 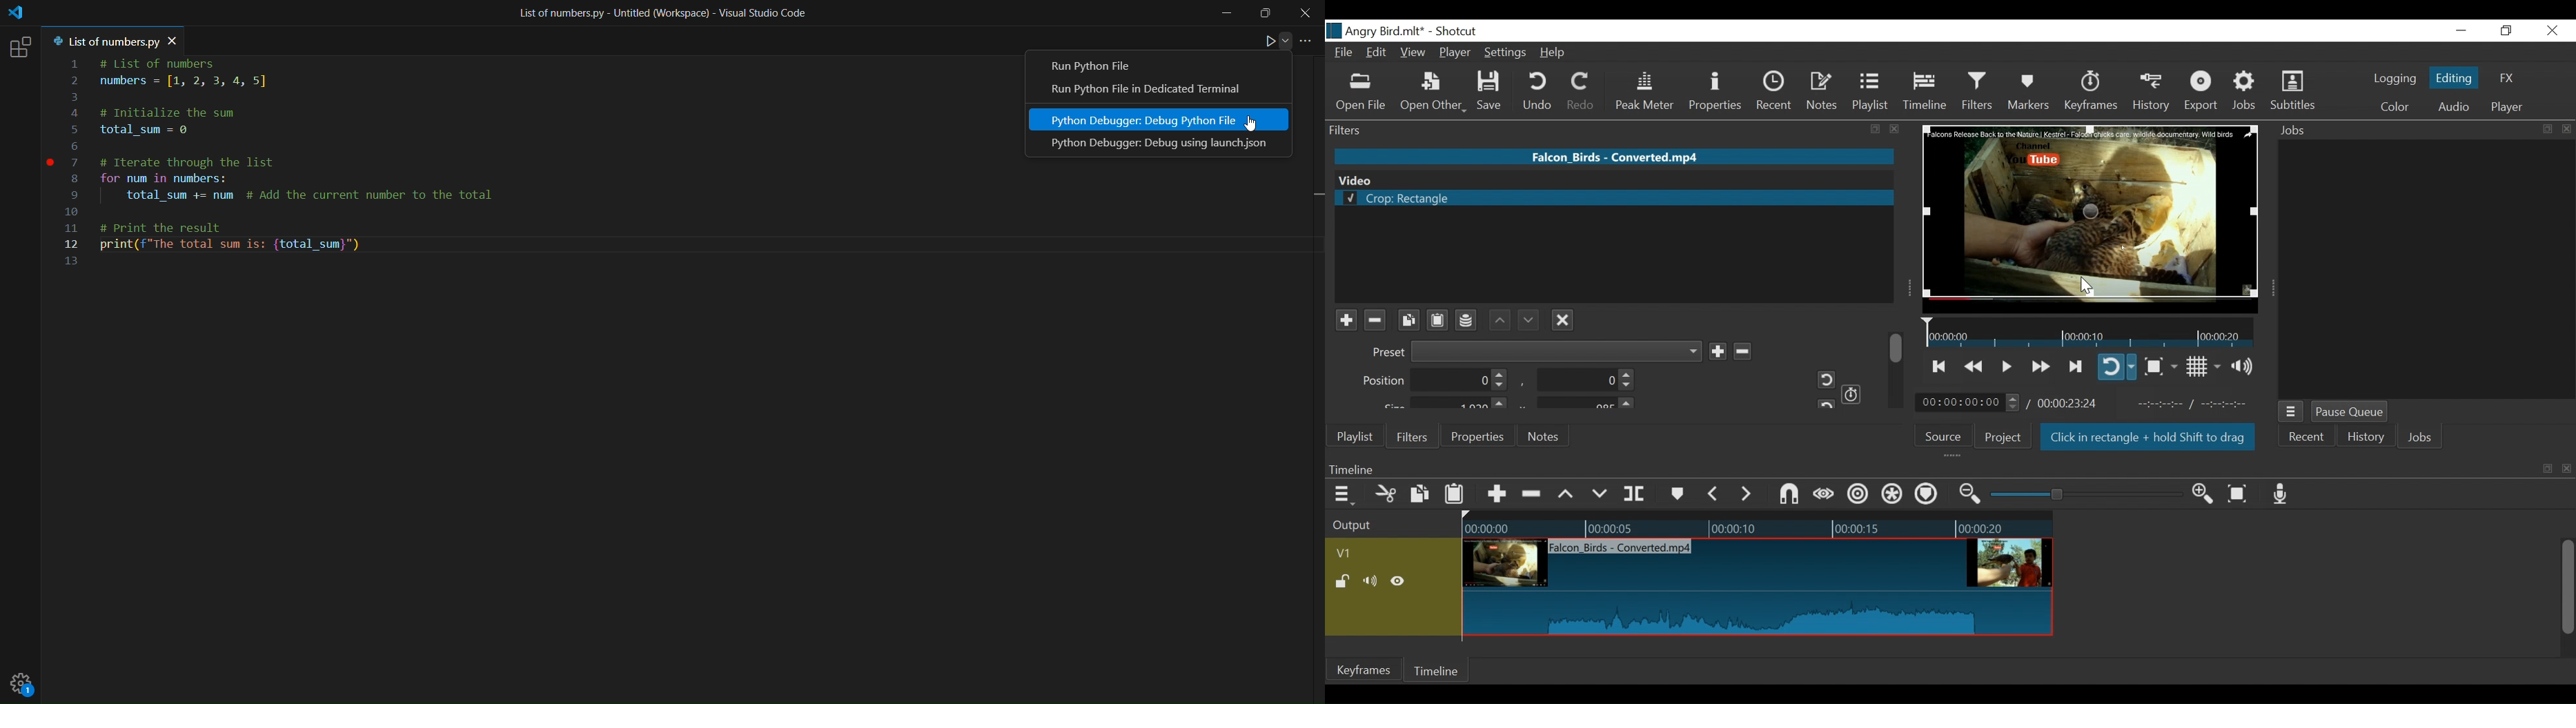 I want to click on Video Track Name, so click(x=1382, y=554).